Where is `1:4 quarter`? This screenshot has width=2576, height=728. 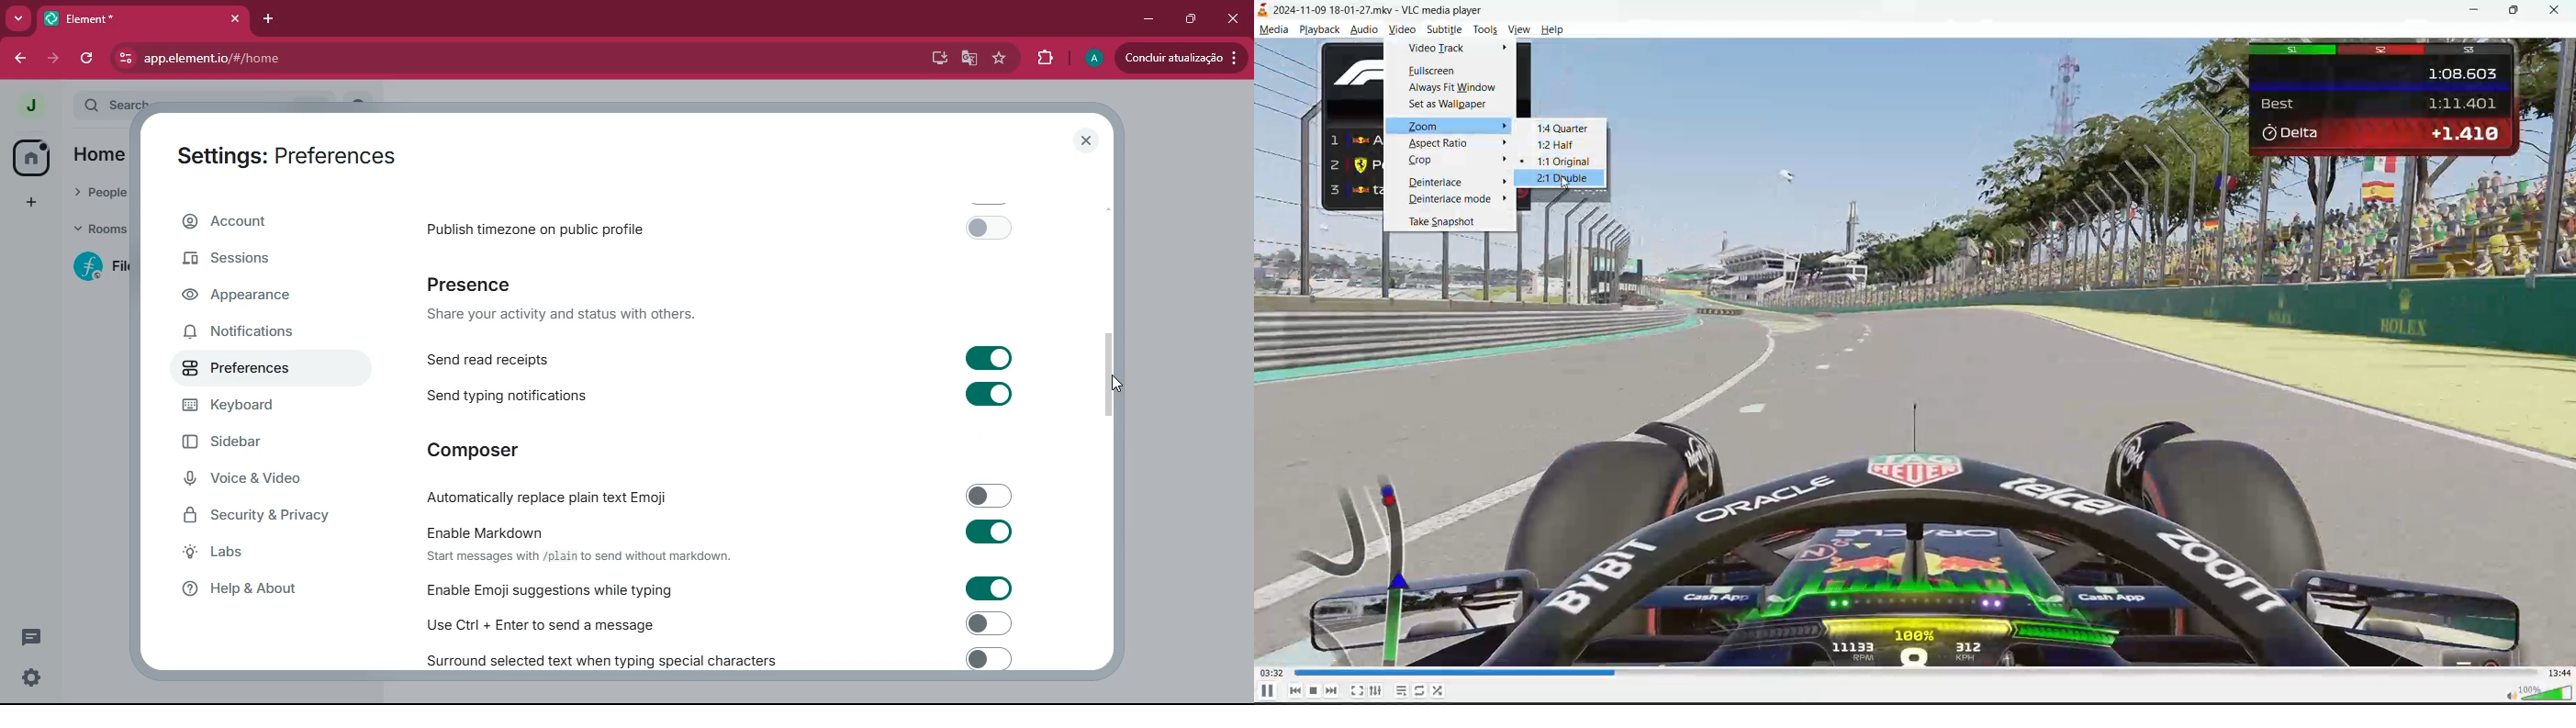 1:4 quarter is located at coordinates (1560, 126).